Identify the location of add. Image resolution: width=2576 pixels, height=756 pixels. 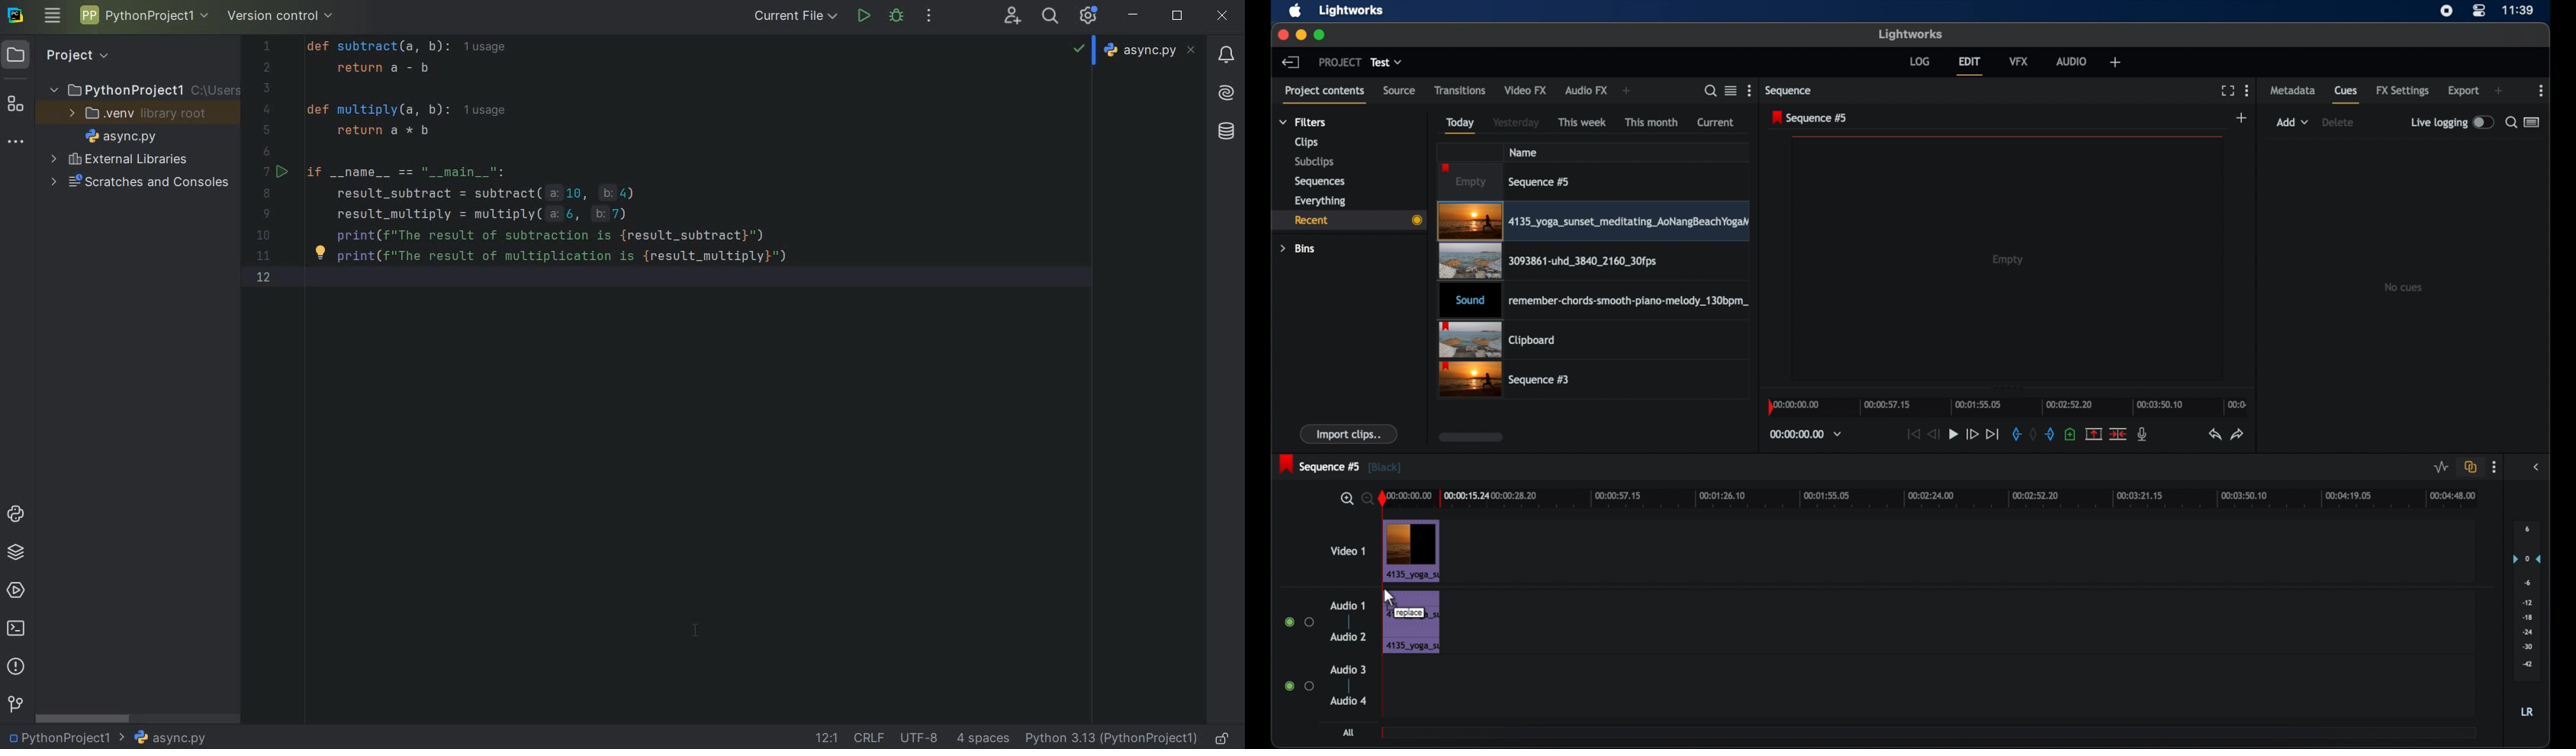
(1626, 90).